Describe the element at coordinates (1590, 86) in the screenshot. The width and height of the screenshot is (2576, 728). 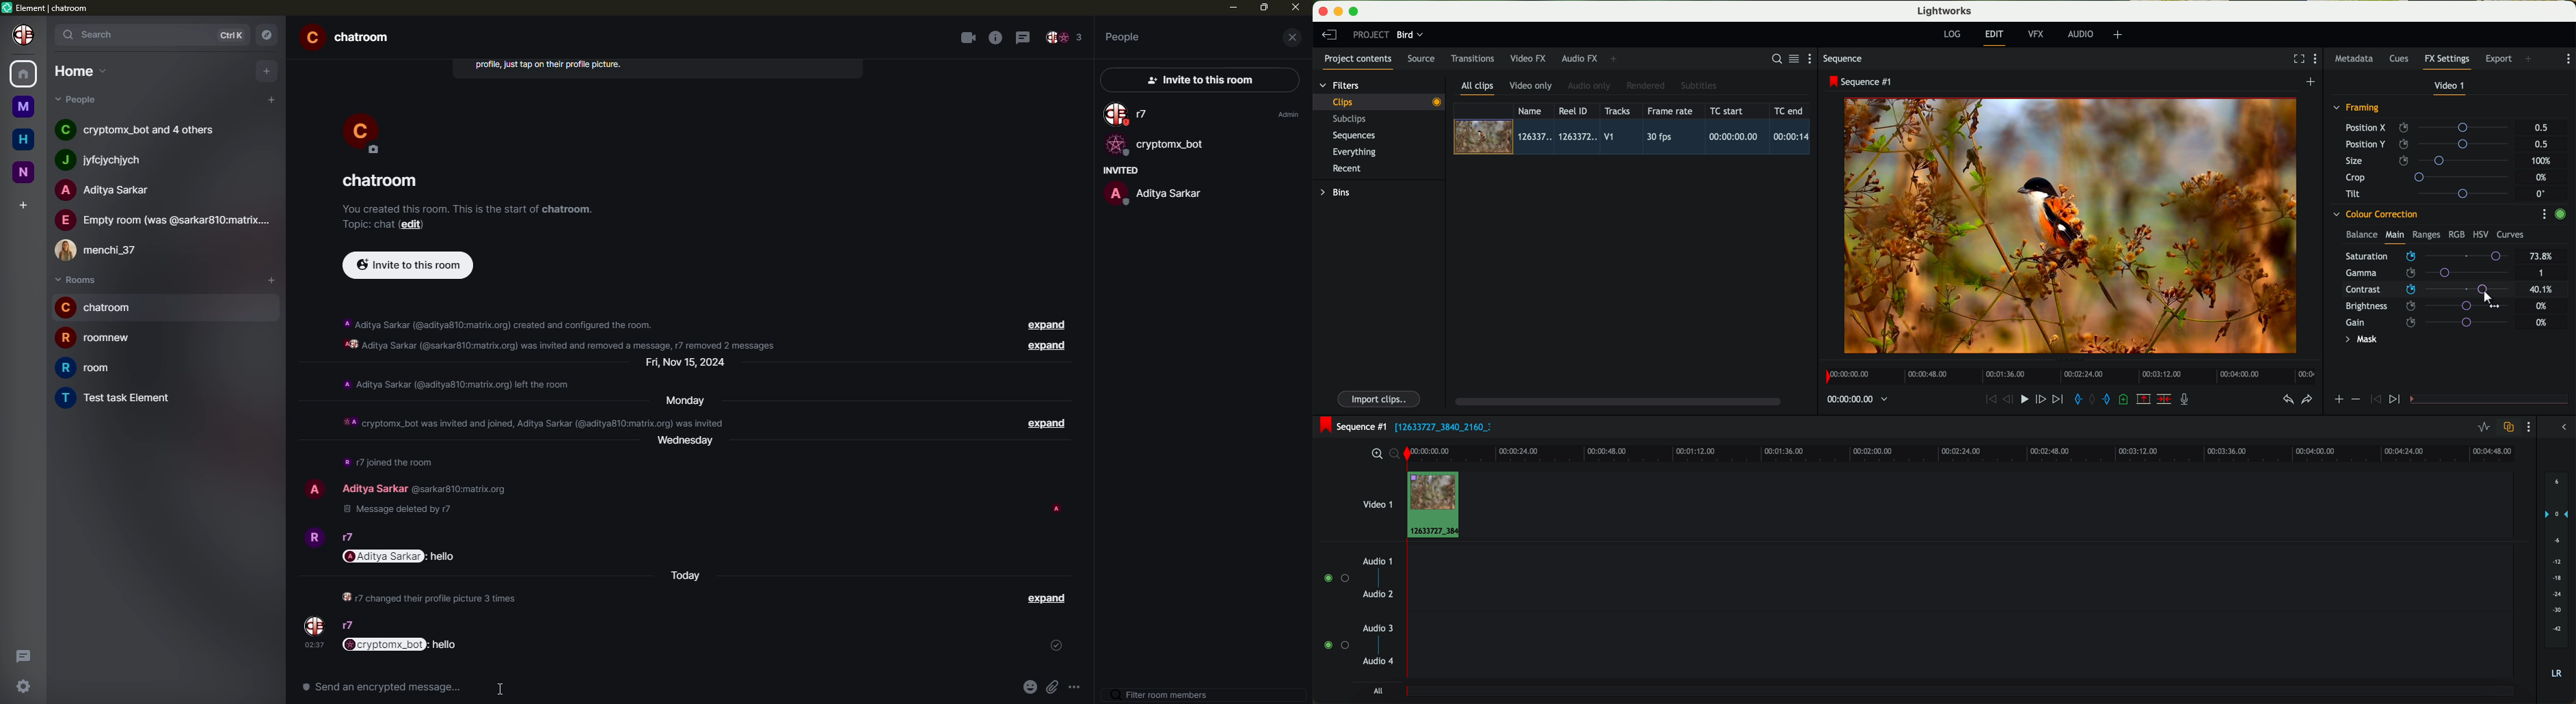
I see `audio only` at that location.